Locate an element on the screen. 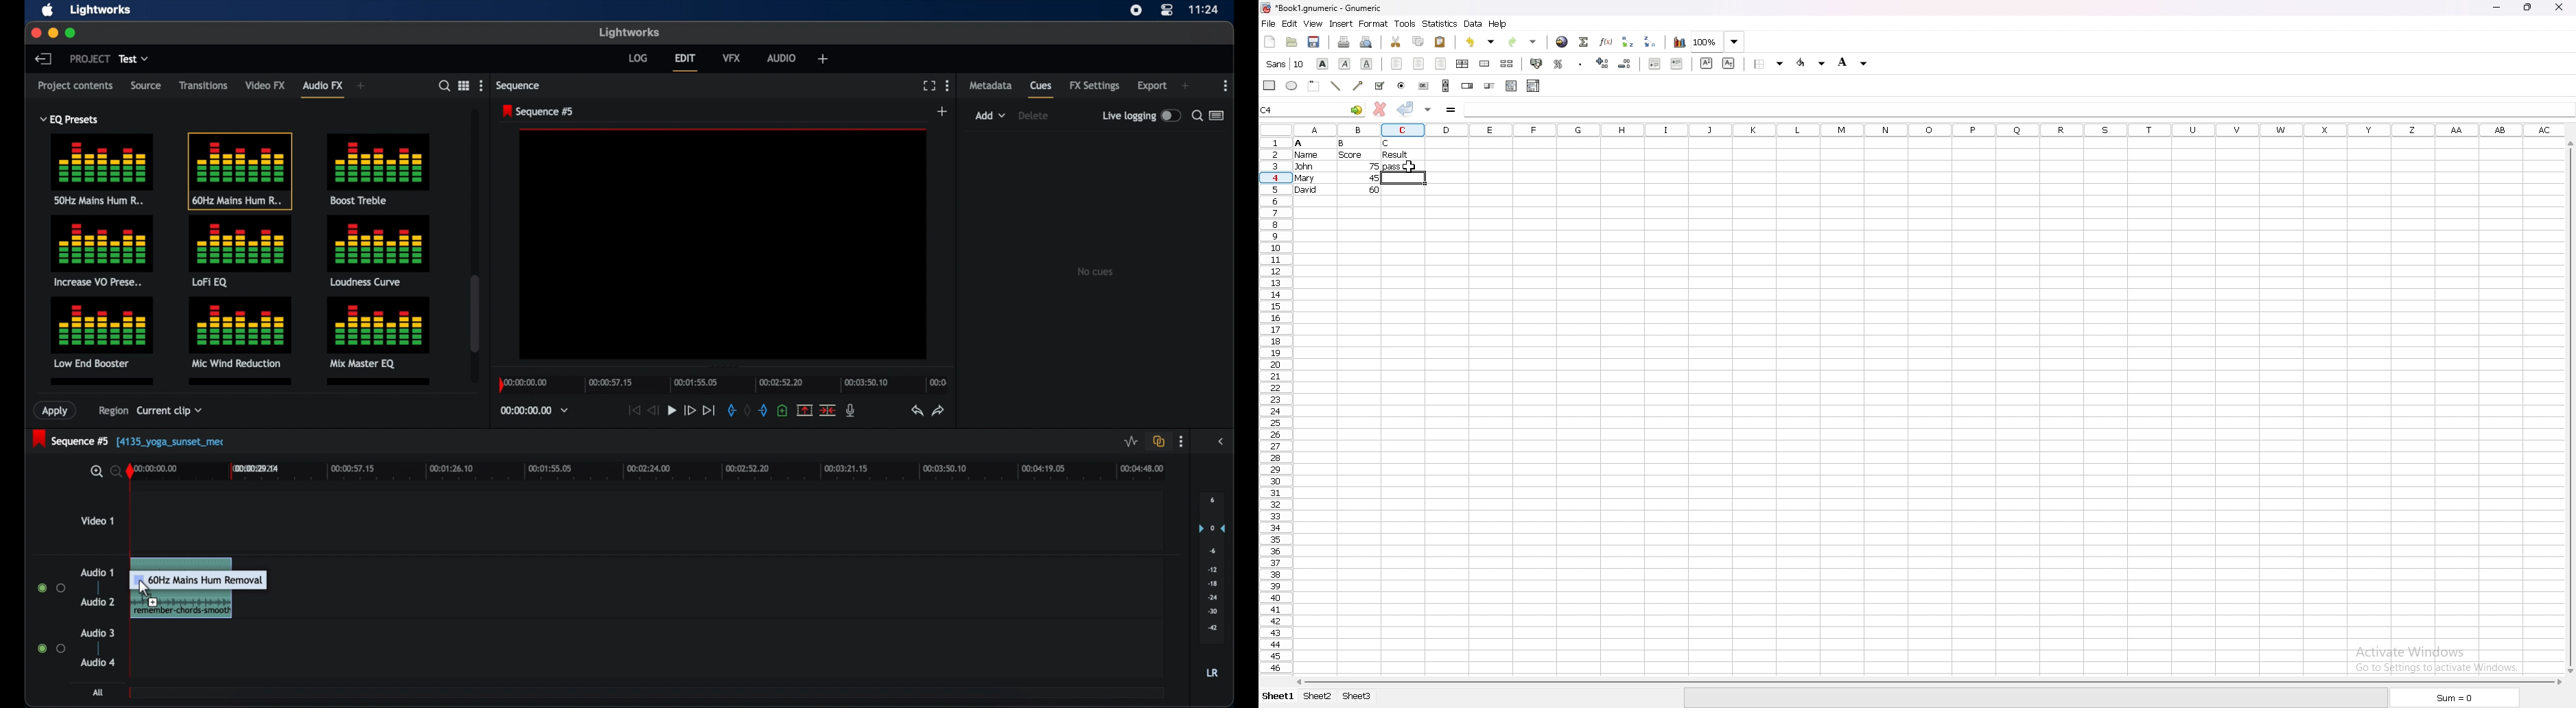  in mark is located at coordinates (730, 410).